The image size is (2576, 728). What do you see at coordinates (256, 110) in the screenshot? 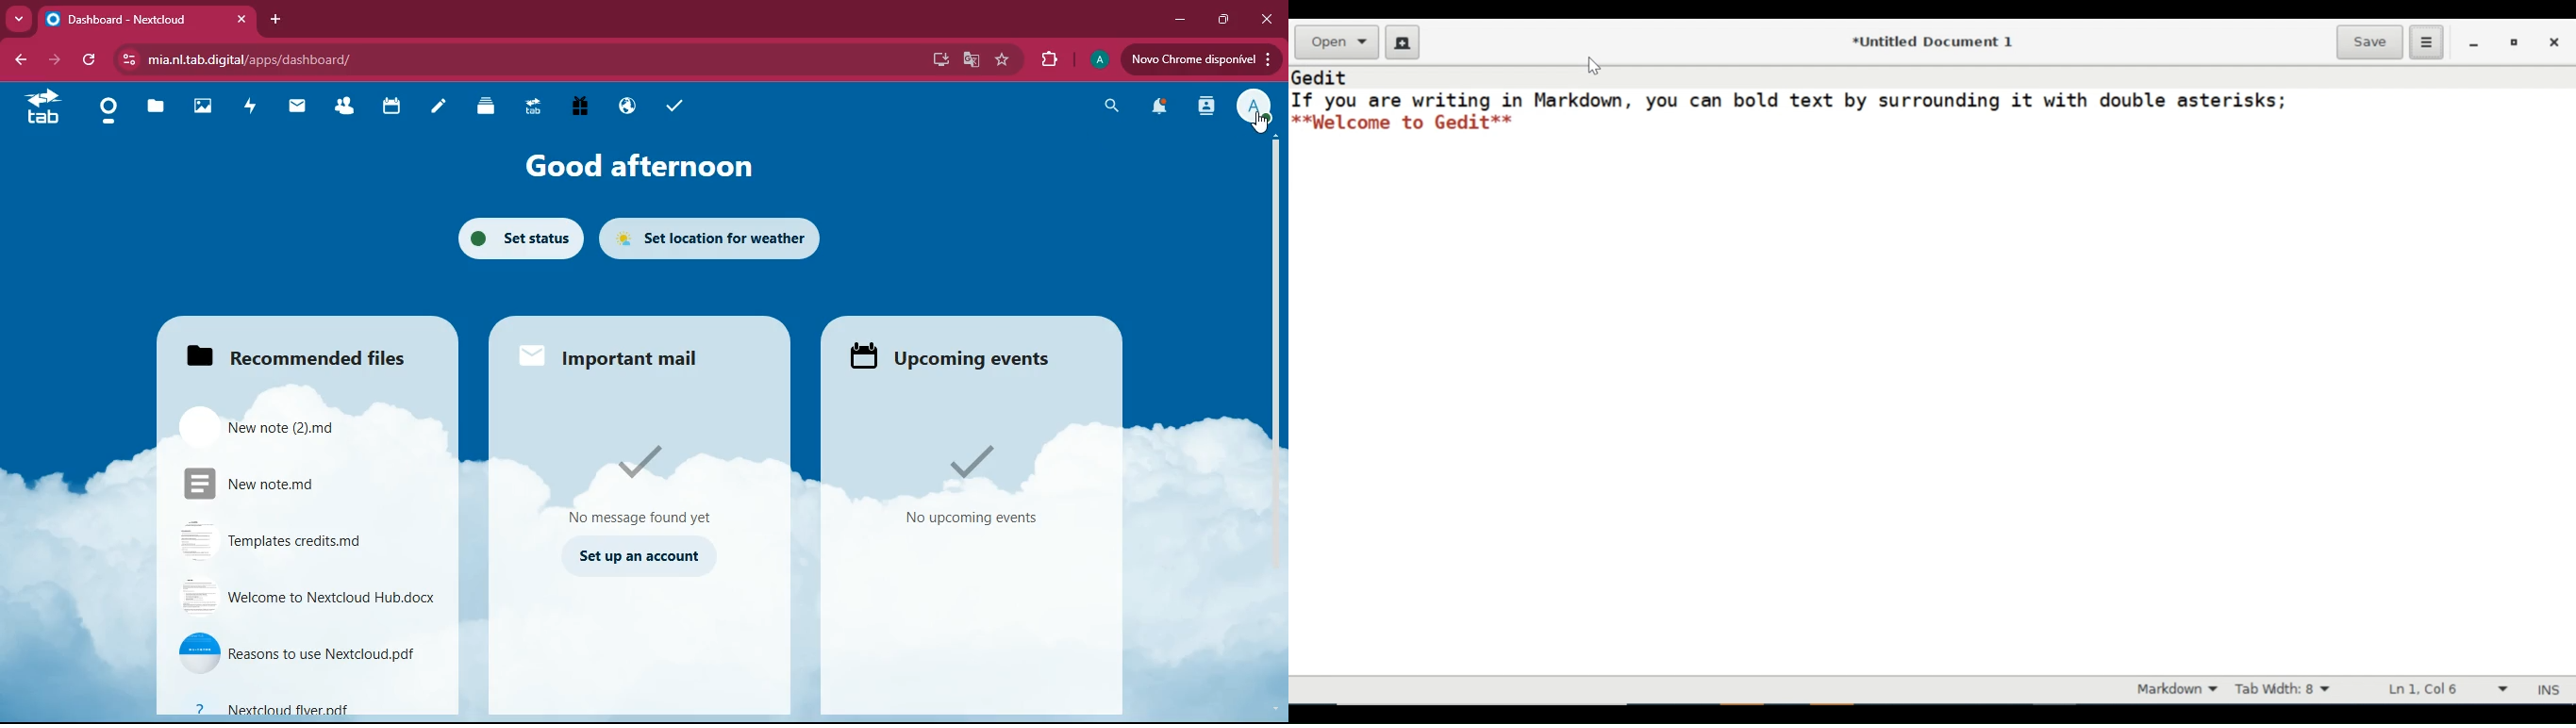
I see `activity` at bounding box center [256, 110].